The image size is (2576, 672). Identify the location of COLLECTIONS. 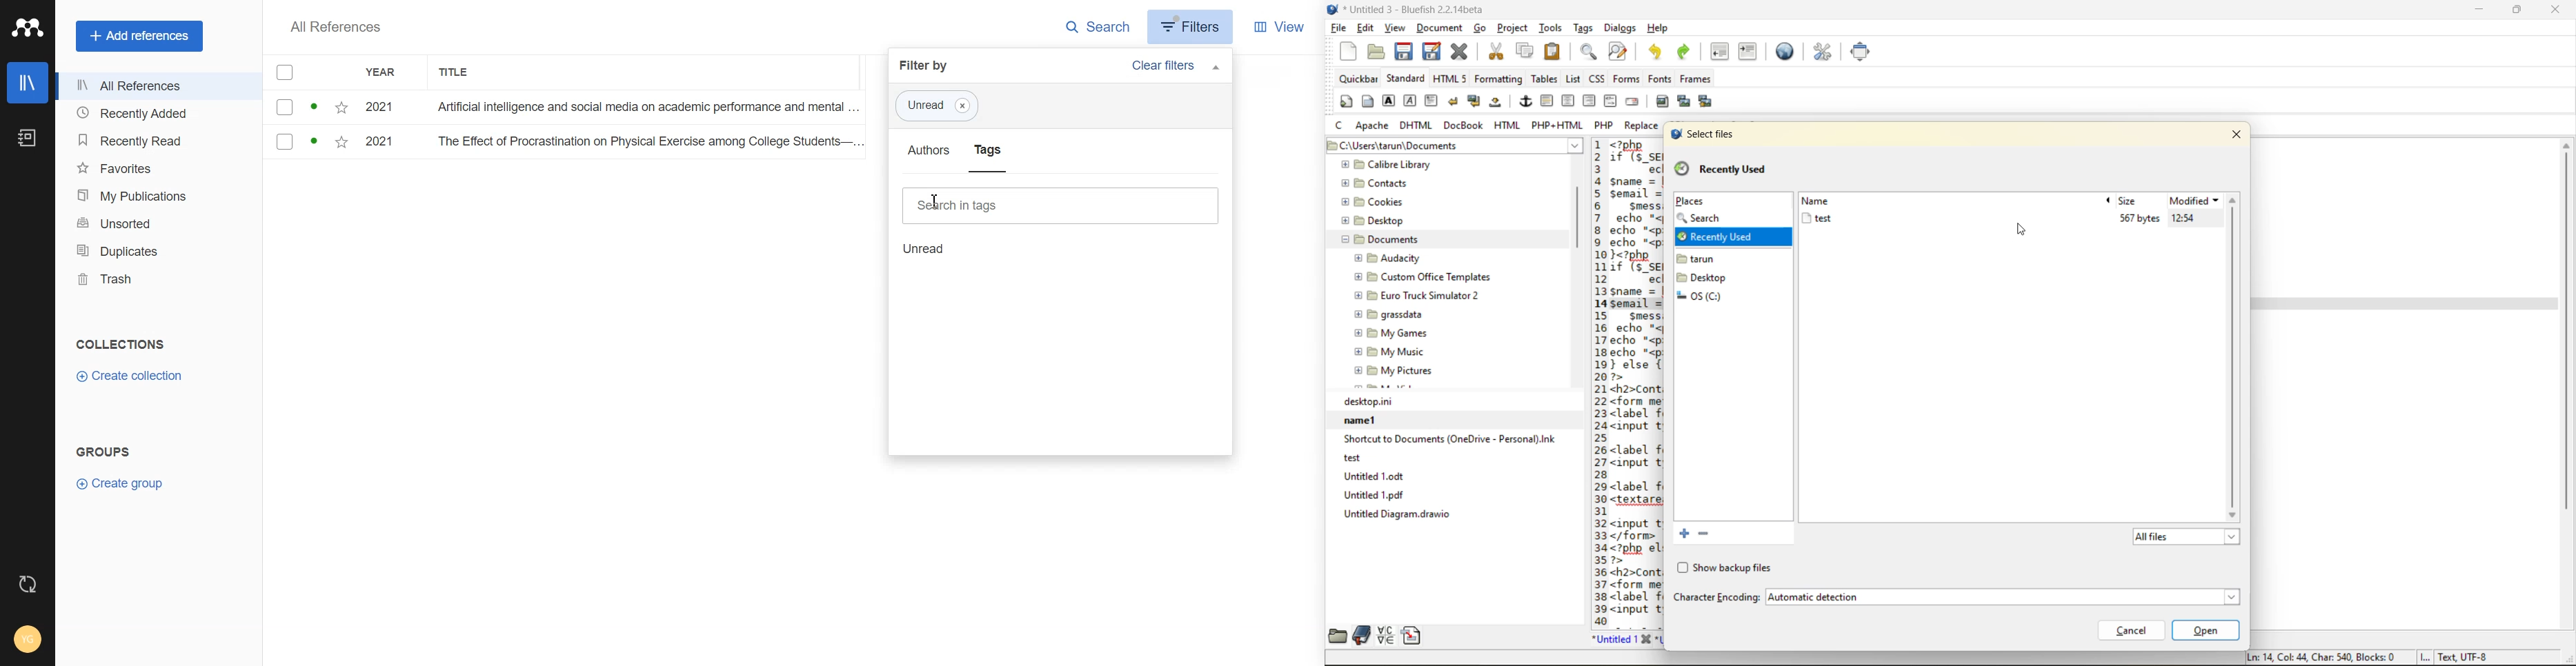
(123, 344).